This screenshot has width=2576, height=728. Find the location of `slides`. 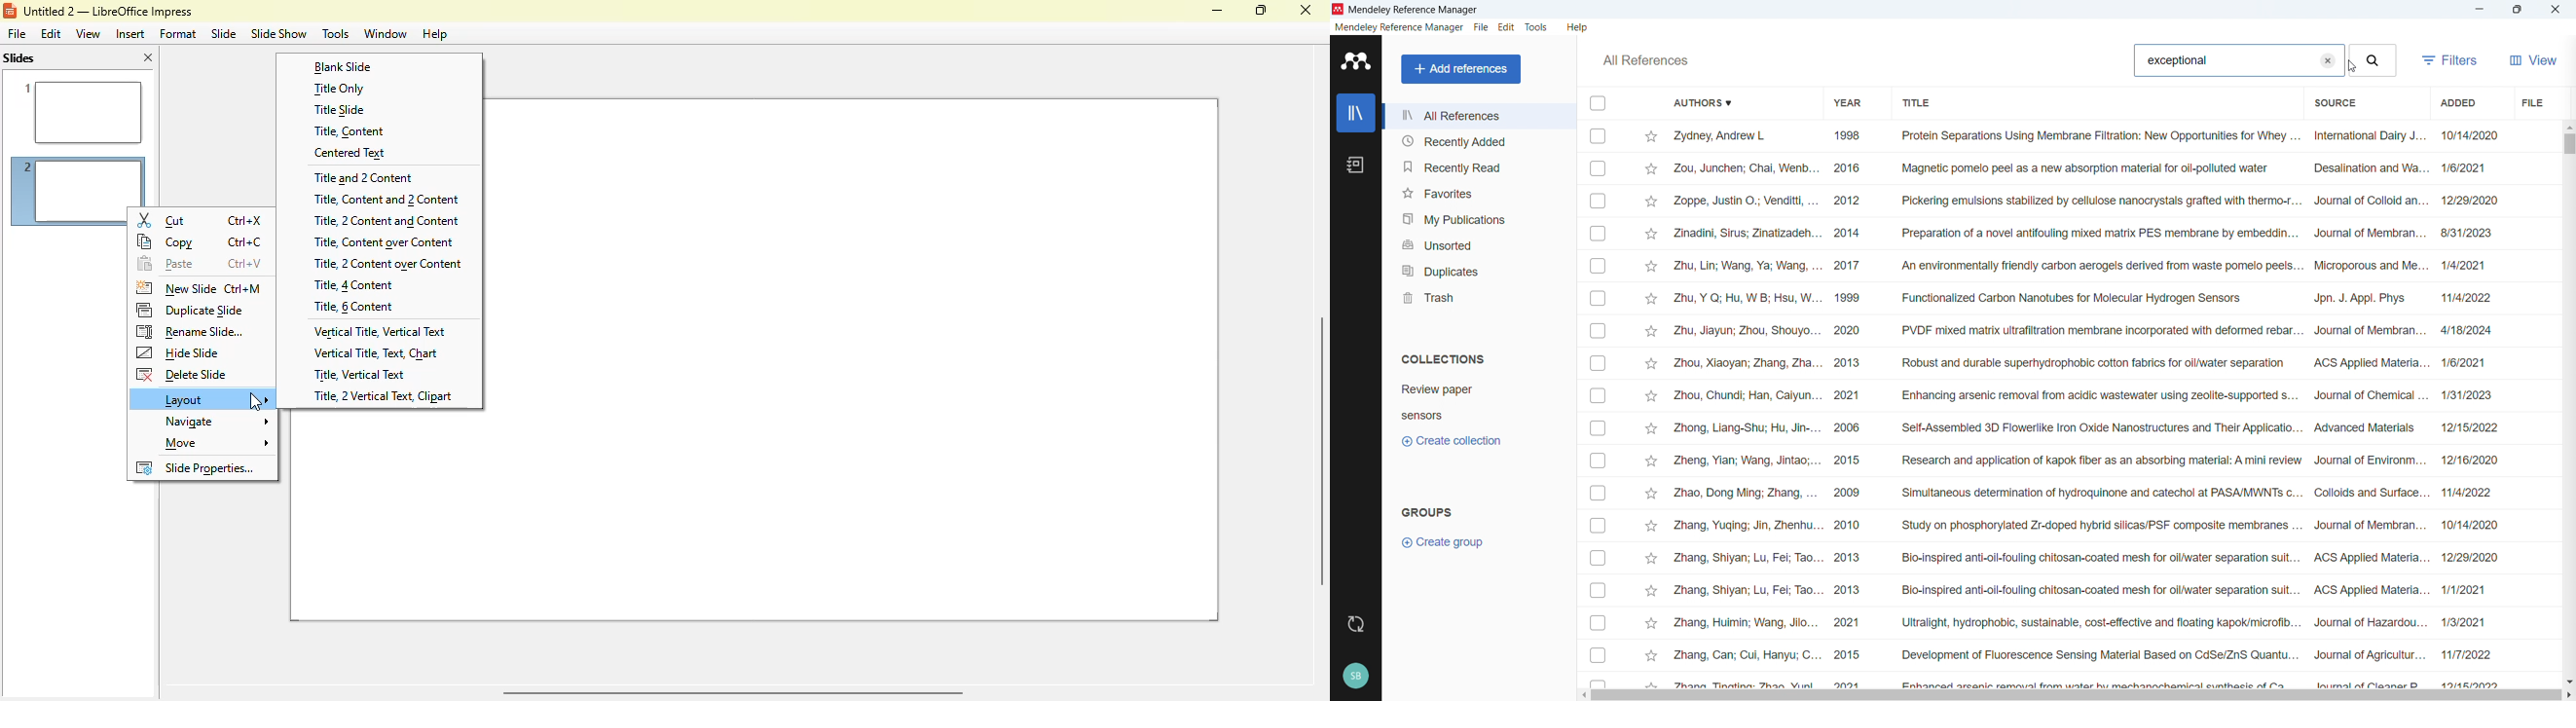

slides is located at coordinates (18, 58).